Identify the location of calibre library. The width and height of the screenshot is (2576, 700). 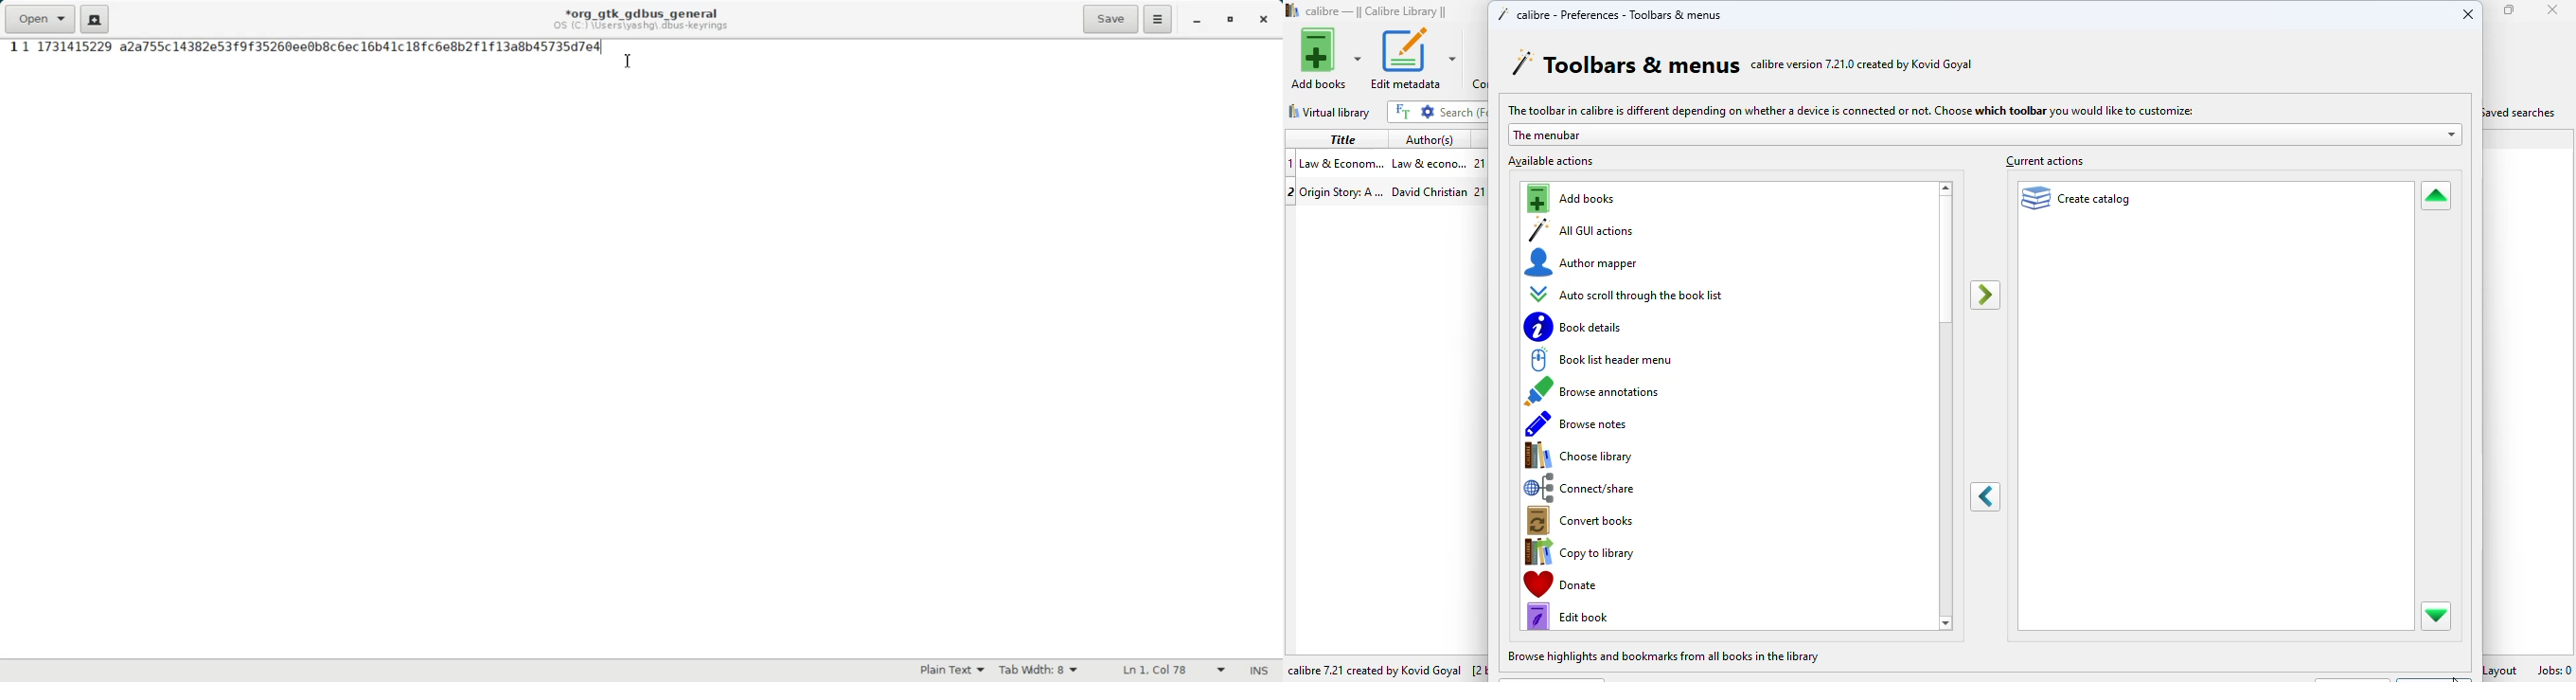
(1377, 11).